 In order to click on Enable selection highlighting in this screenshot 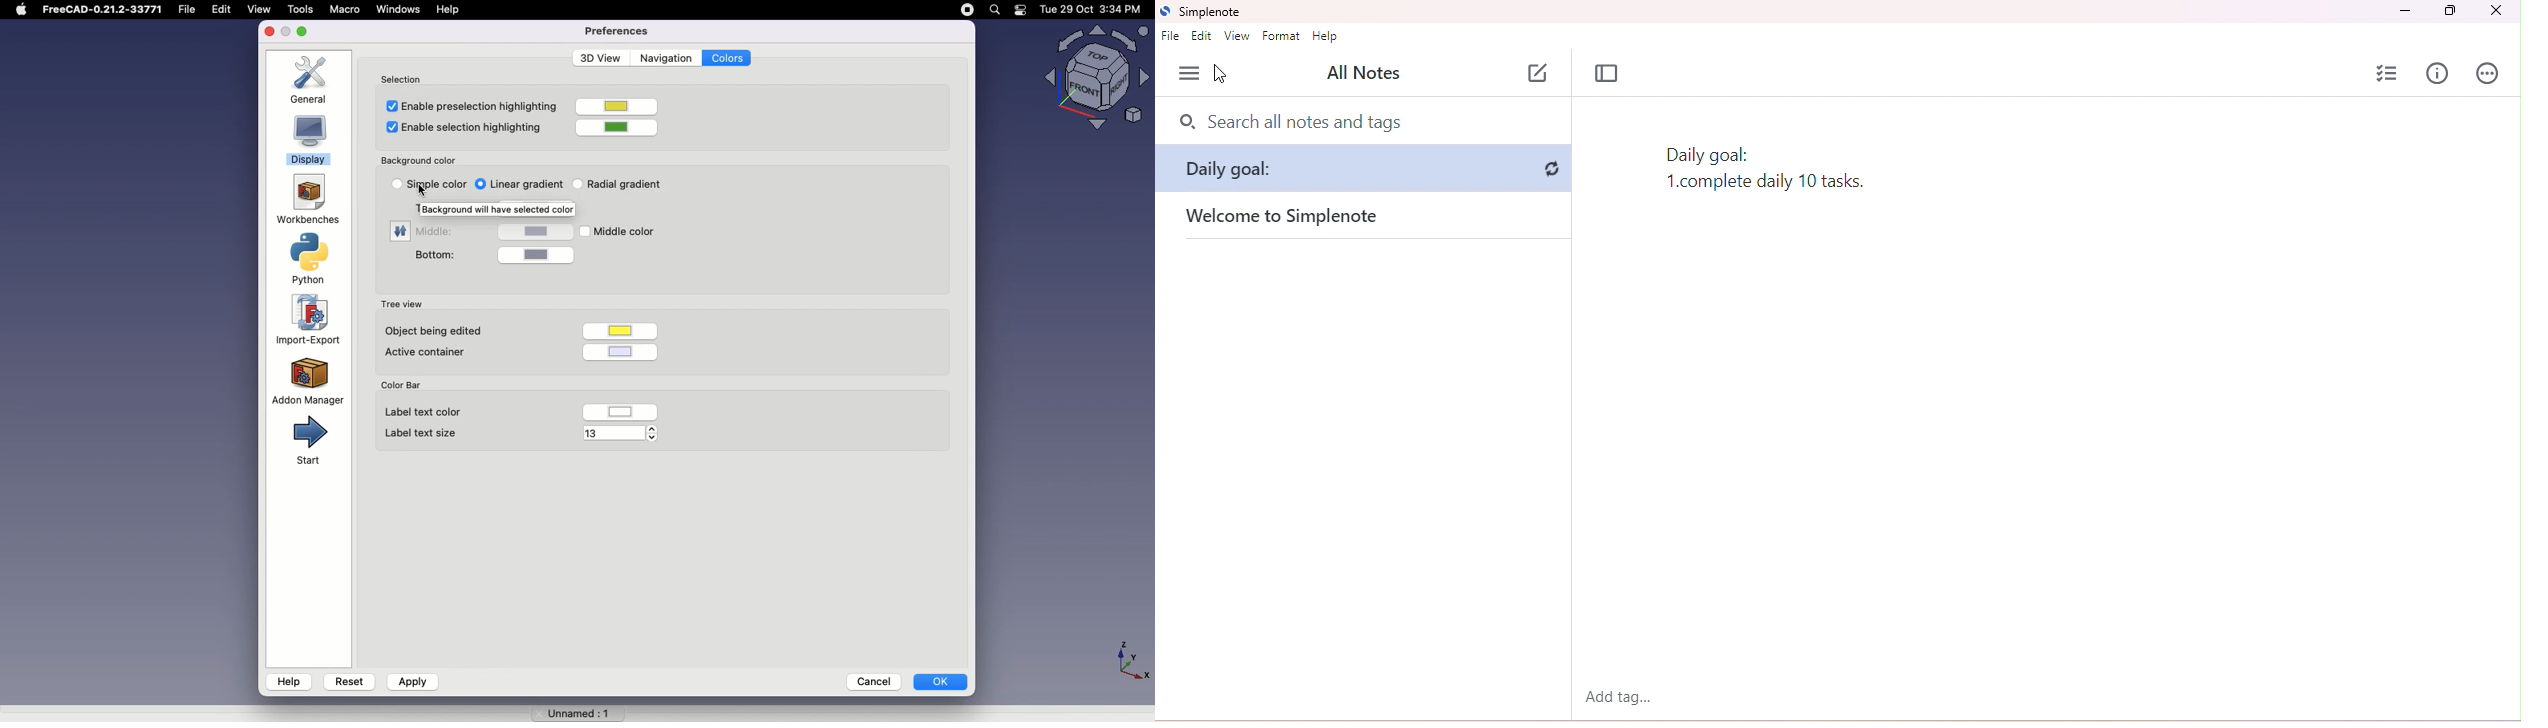, I will do `click(467, 129)`.